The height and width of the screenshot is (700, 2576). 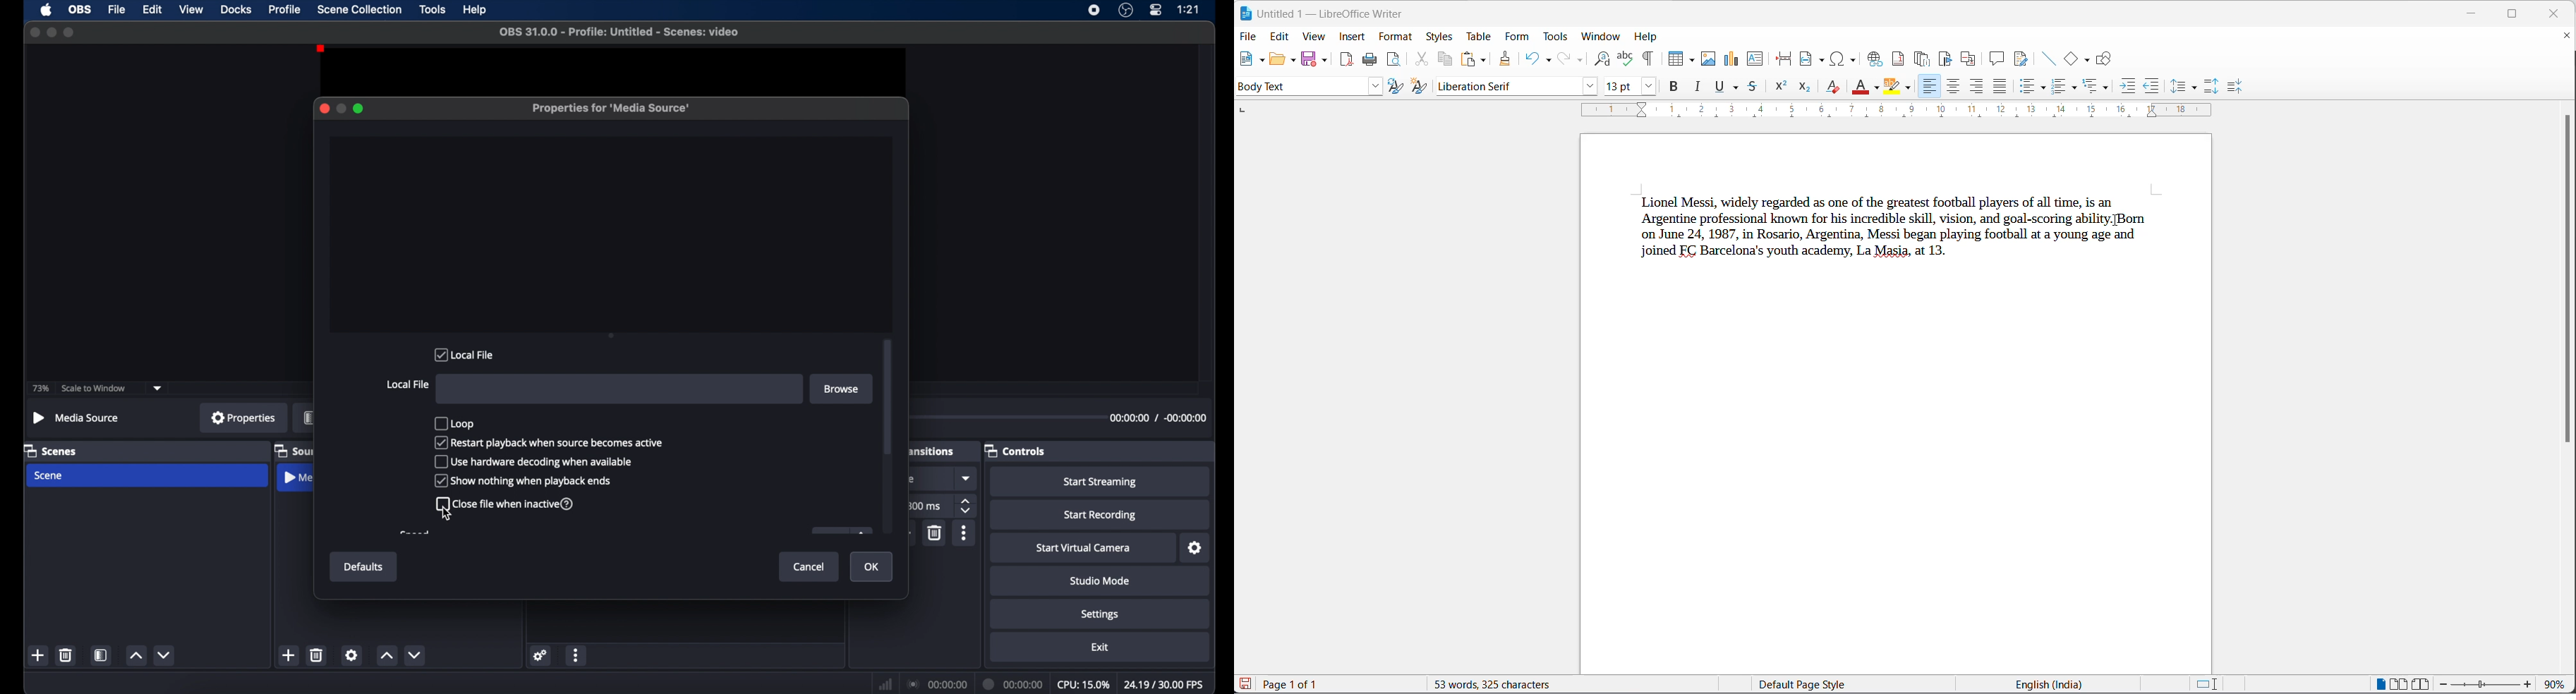 What do you see at coordinates (2485, 684) in the screenshot?
I see `zoom slider` at bounding box center [2485, 684].